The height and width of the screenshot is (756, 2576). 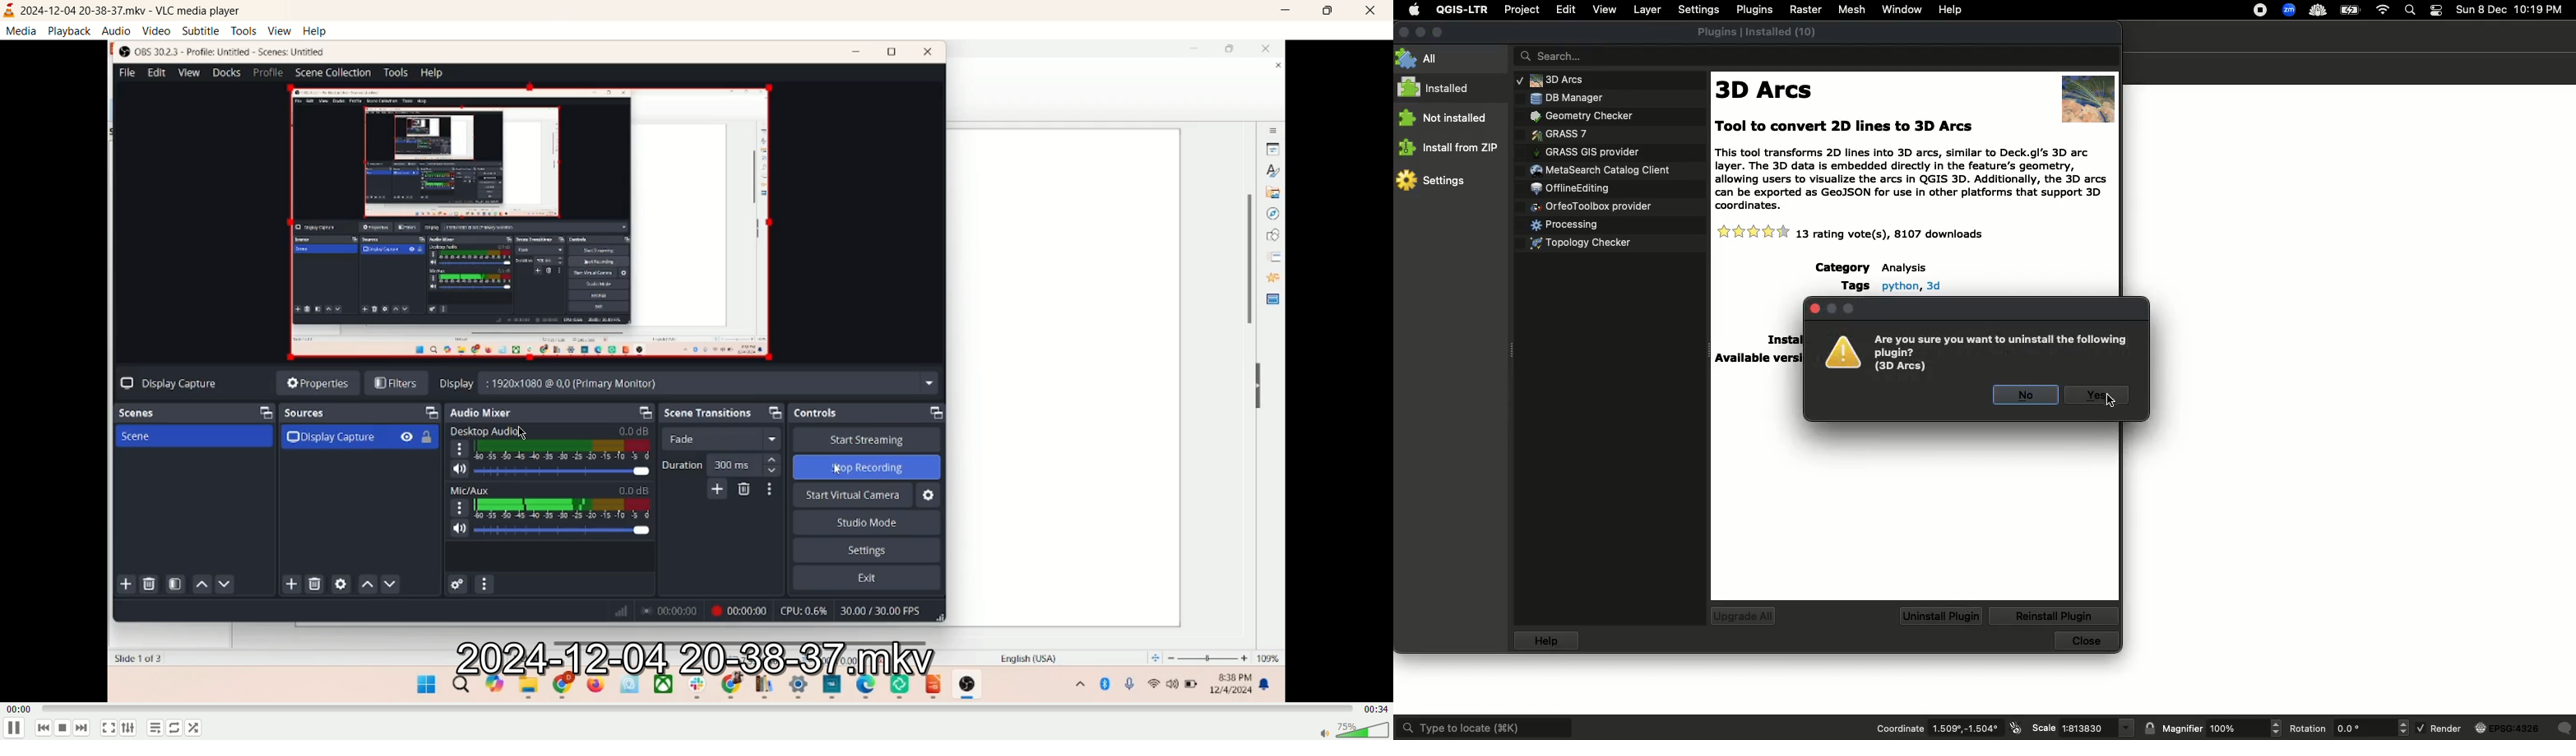 I want to click on Coordinate, so click(x=1948, y=728).